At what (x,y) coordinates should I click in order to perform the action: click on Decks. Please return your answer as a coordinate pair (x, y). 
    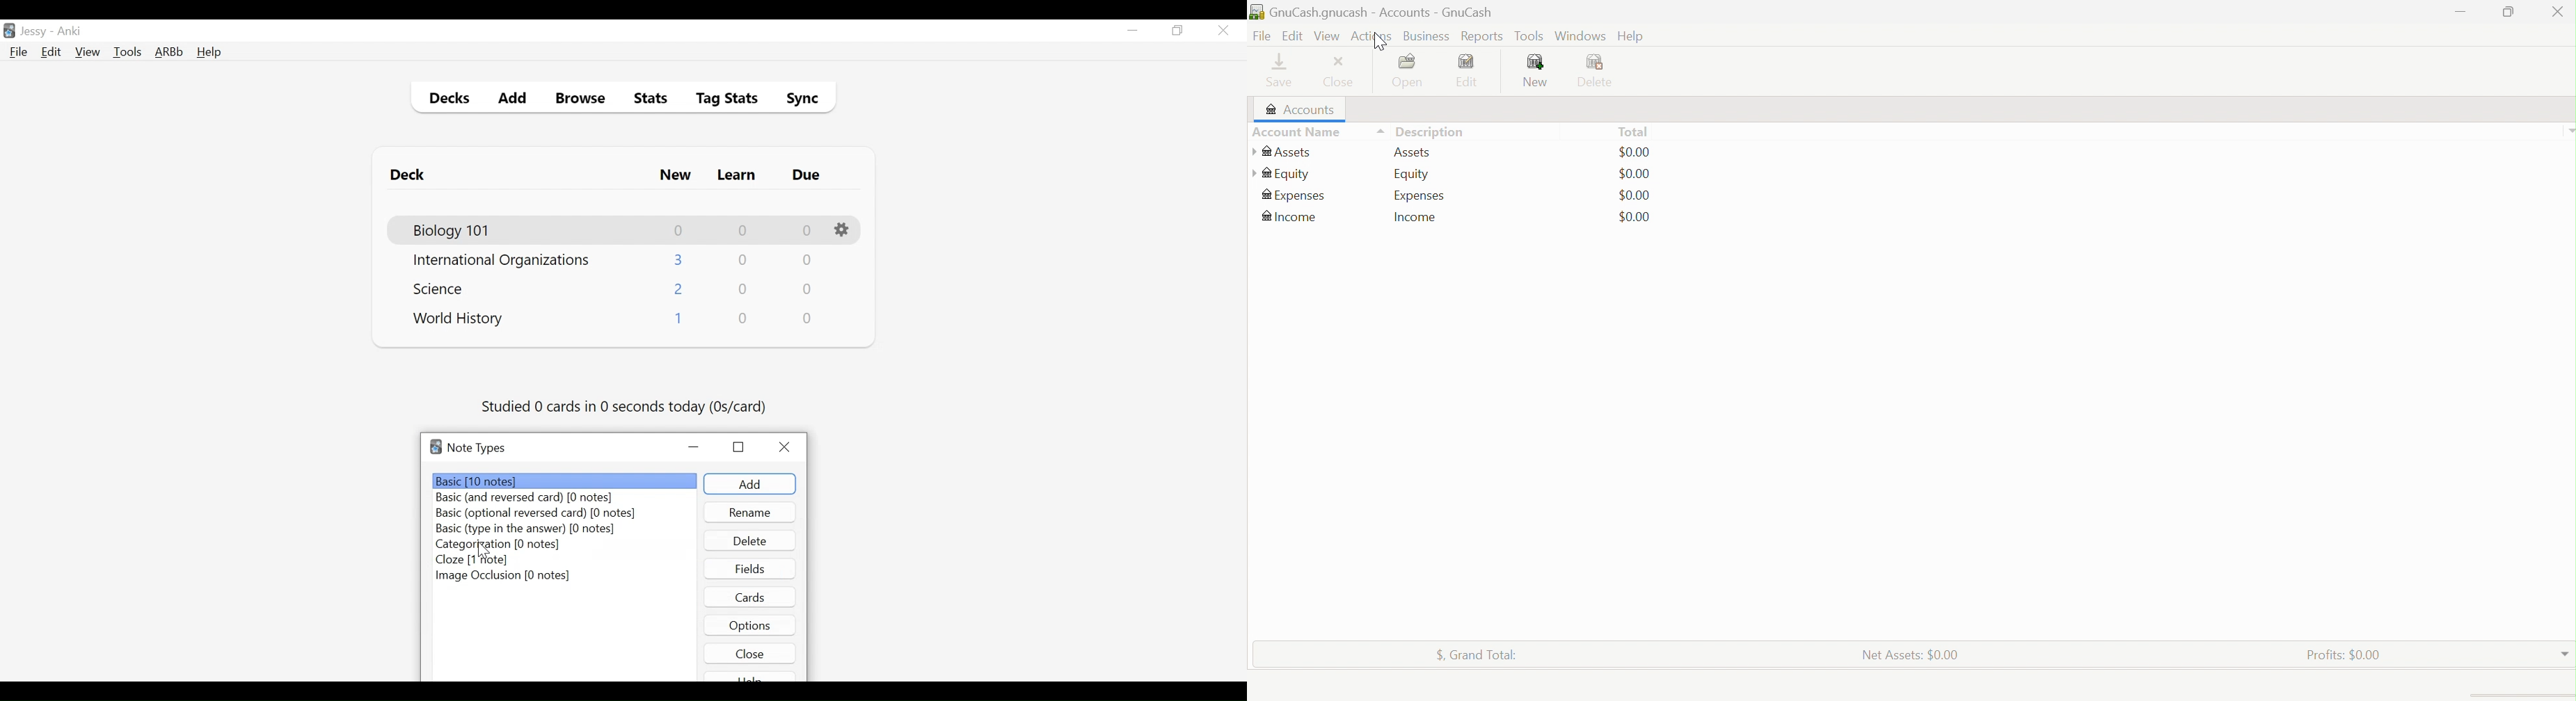
    Looking at the image, I should click on (446, 100).